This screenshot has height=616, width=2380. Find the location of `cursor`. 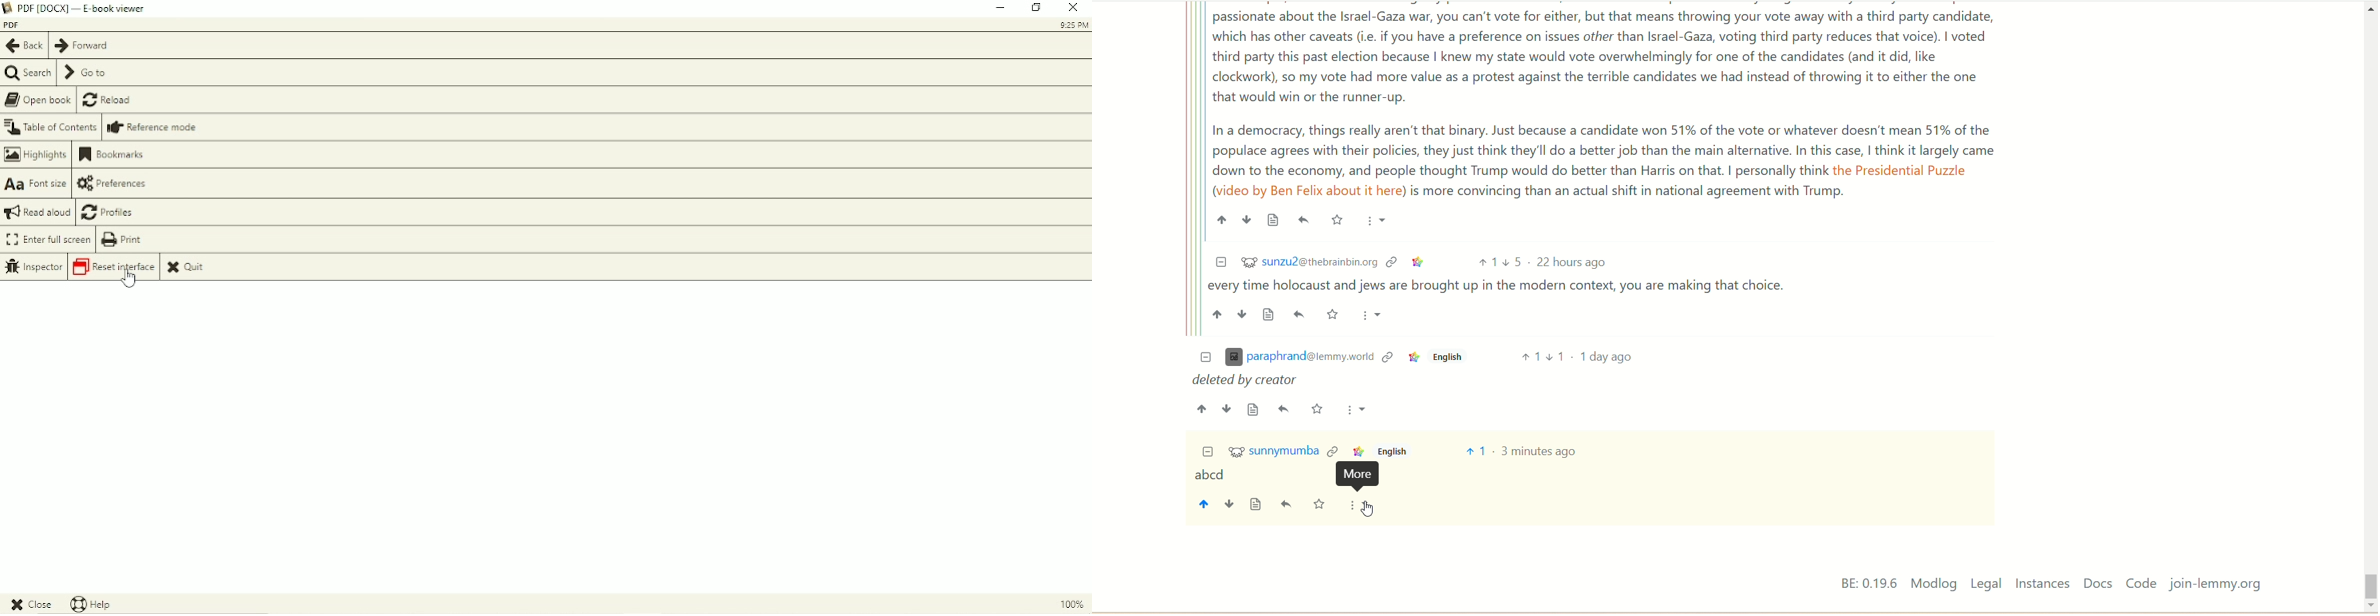

cursor is located at coordinates (1367, 509).